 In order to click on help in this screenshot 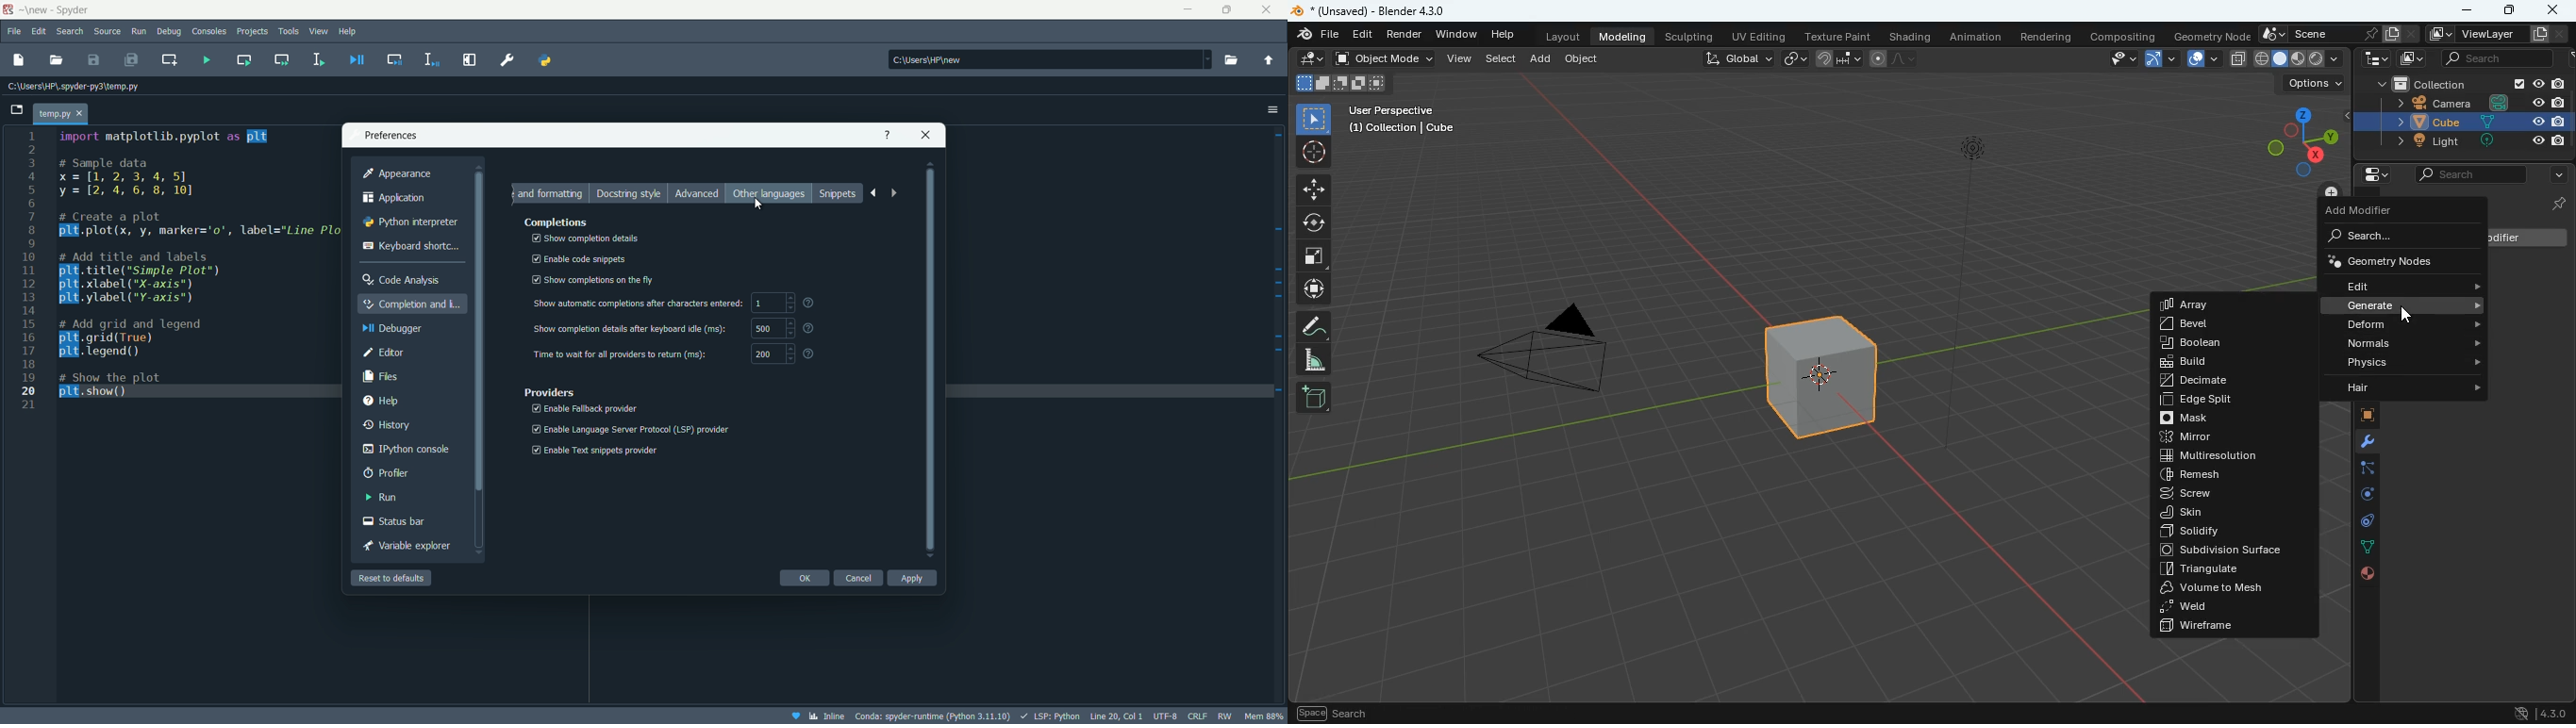, I will do `click(1502, 36)`.